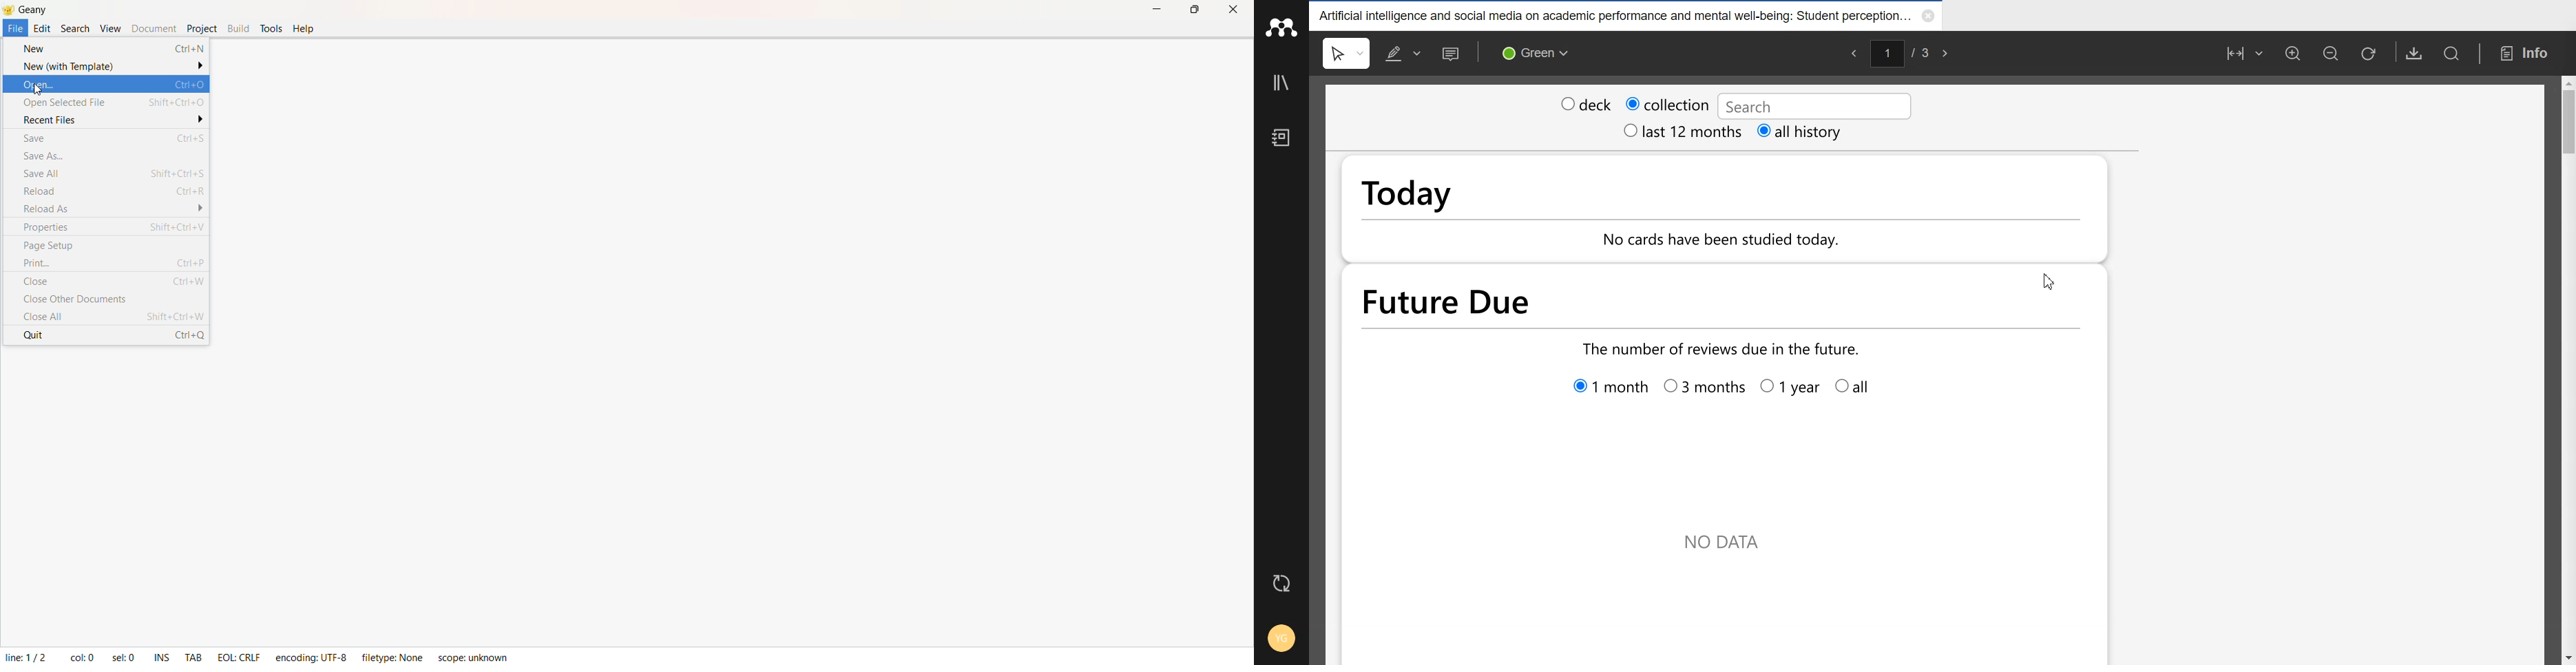  What do you see at coordinates (1629, 302) in the screenshot?
I see `Future due` at bounding box center [1629, 302].